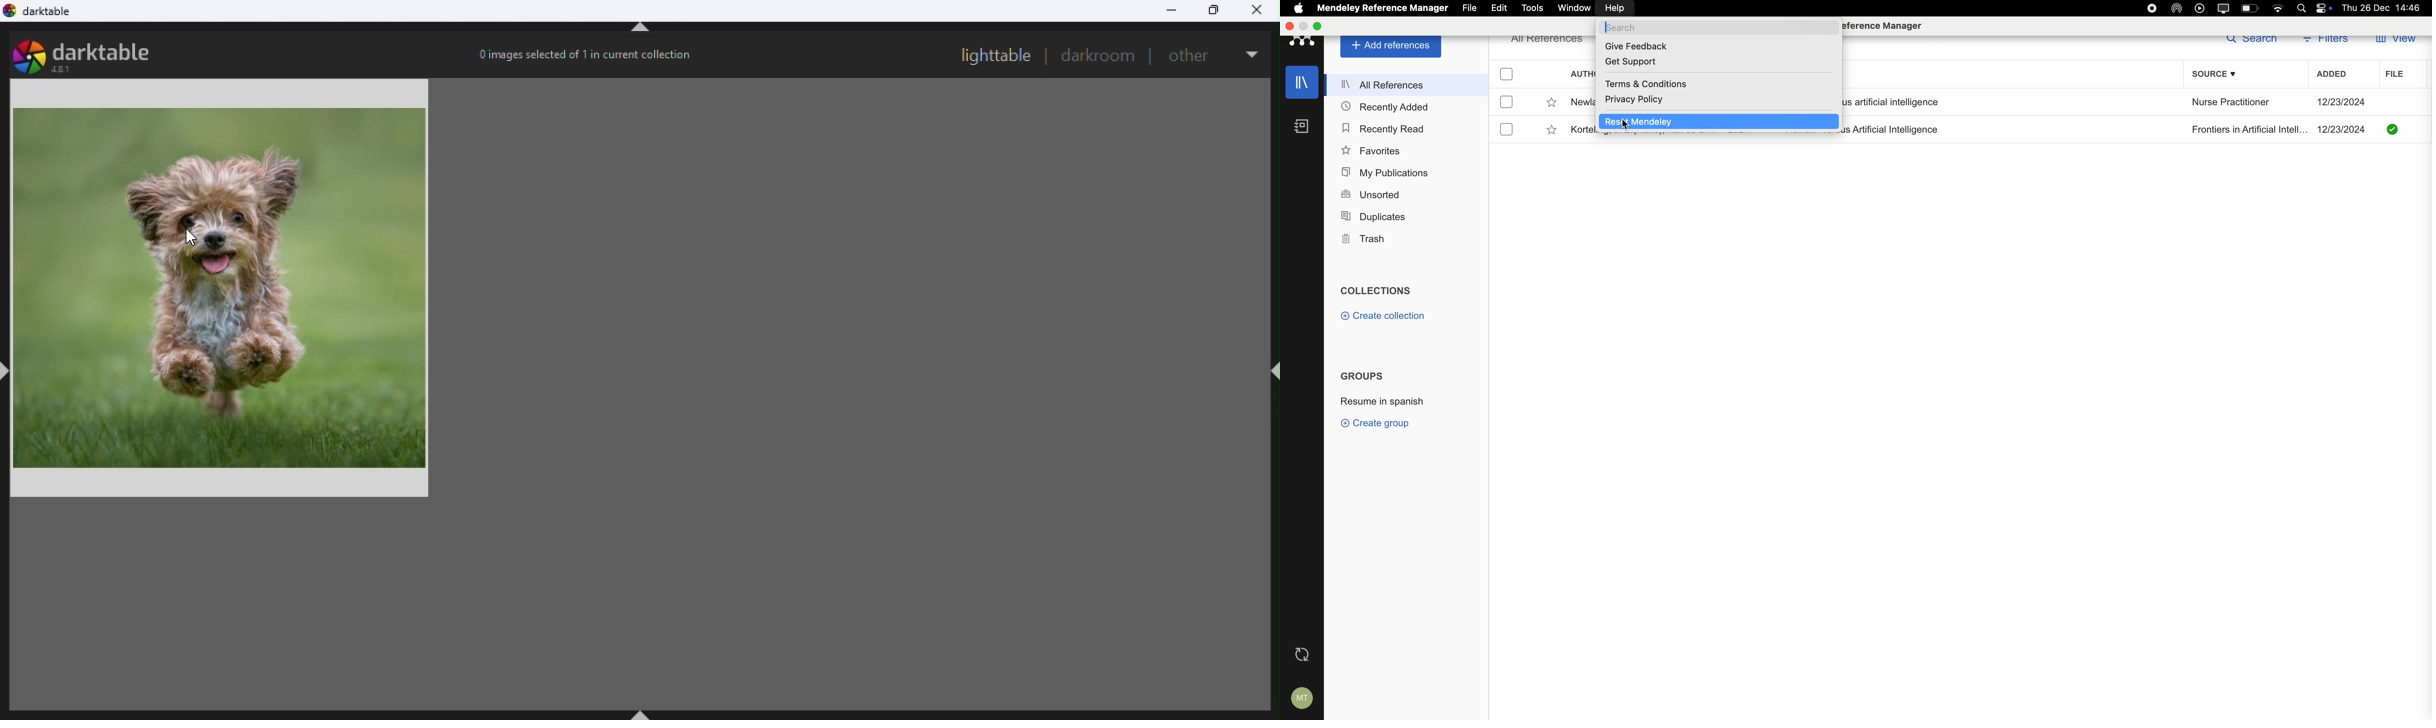 This screenshot has height=728, width=2436. I want to click on Frontiers in Artificial Intell..., so click(2248, 131).